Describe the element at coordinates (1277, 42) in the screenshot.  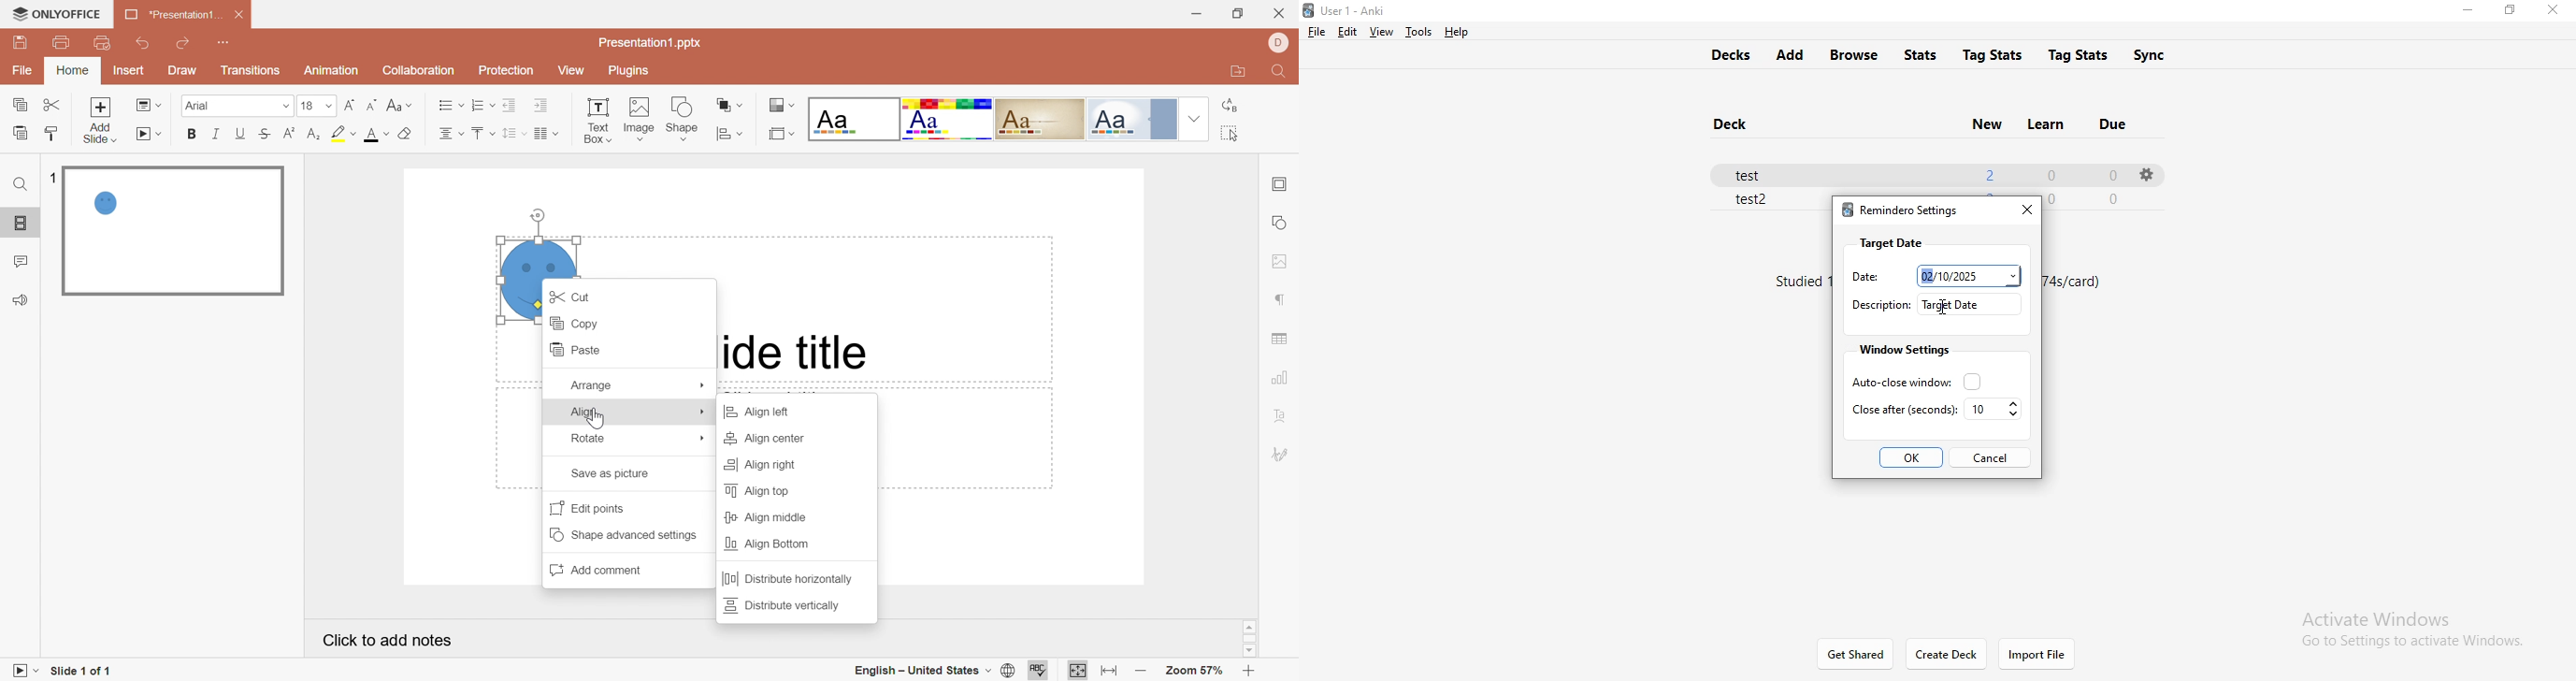
I see `DELL` at that location.